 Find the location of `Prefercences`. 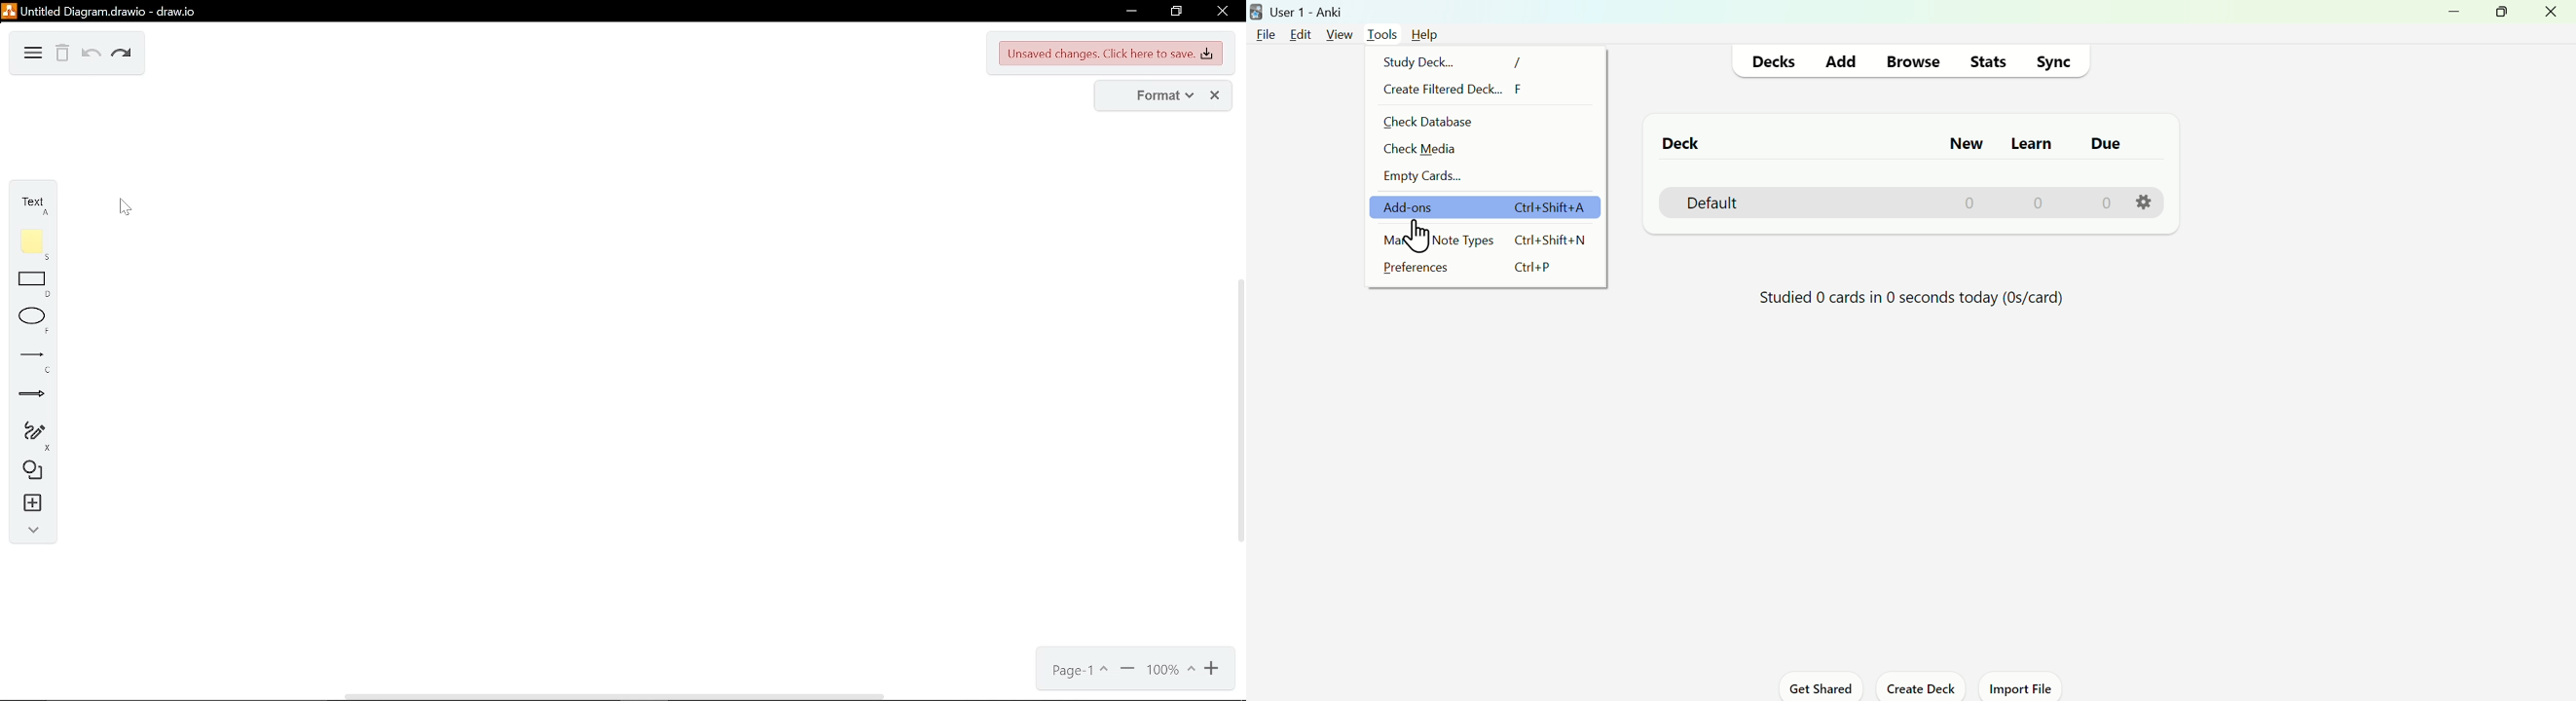

Prefercences is located at coordinates (1469, 269).